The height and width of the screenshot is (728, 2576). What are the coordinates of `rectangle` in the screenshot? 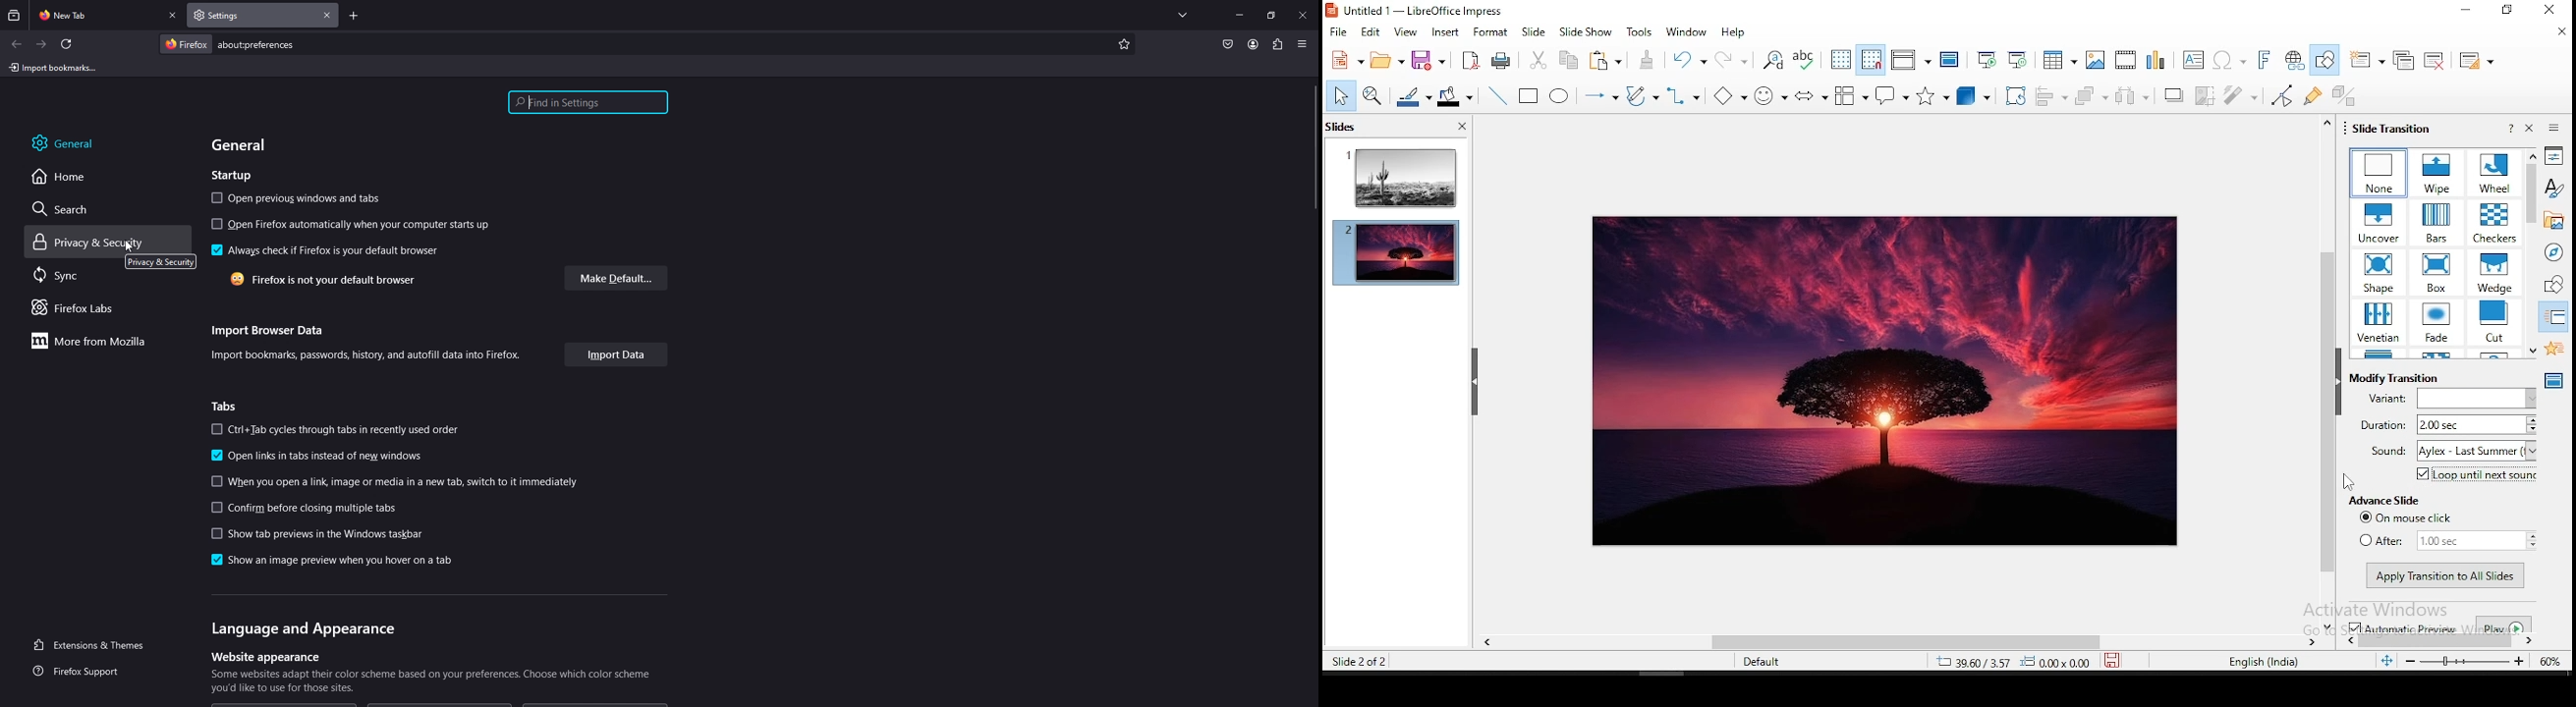 It's located at (1530, 96).